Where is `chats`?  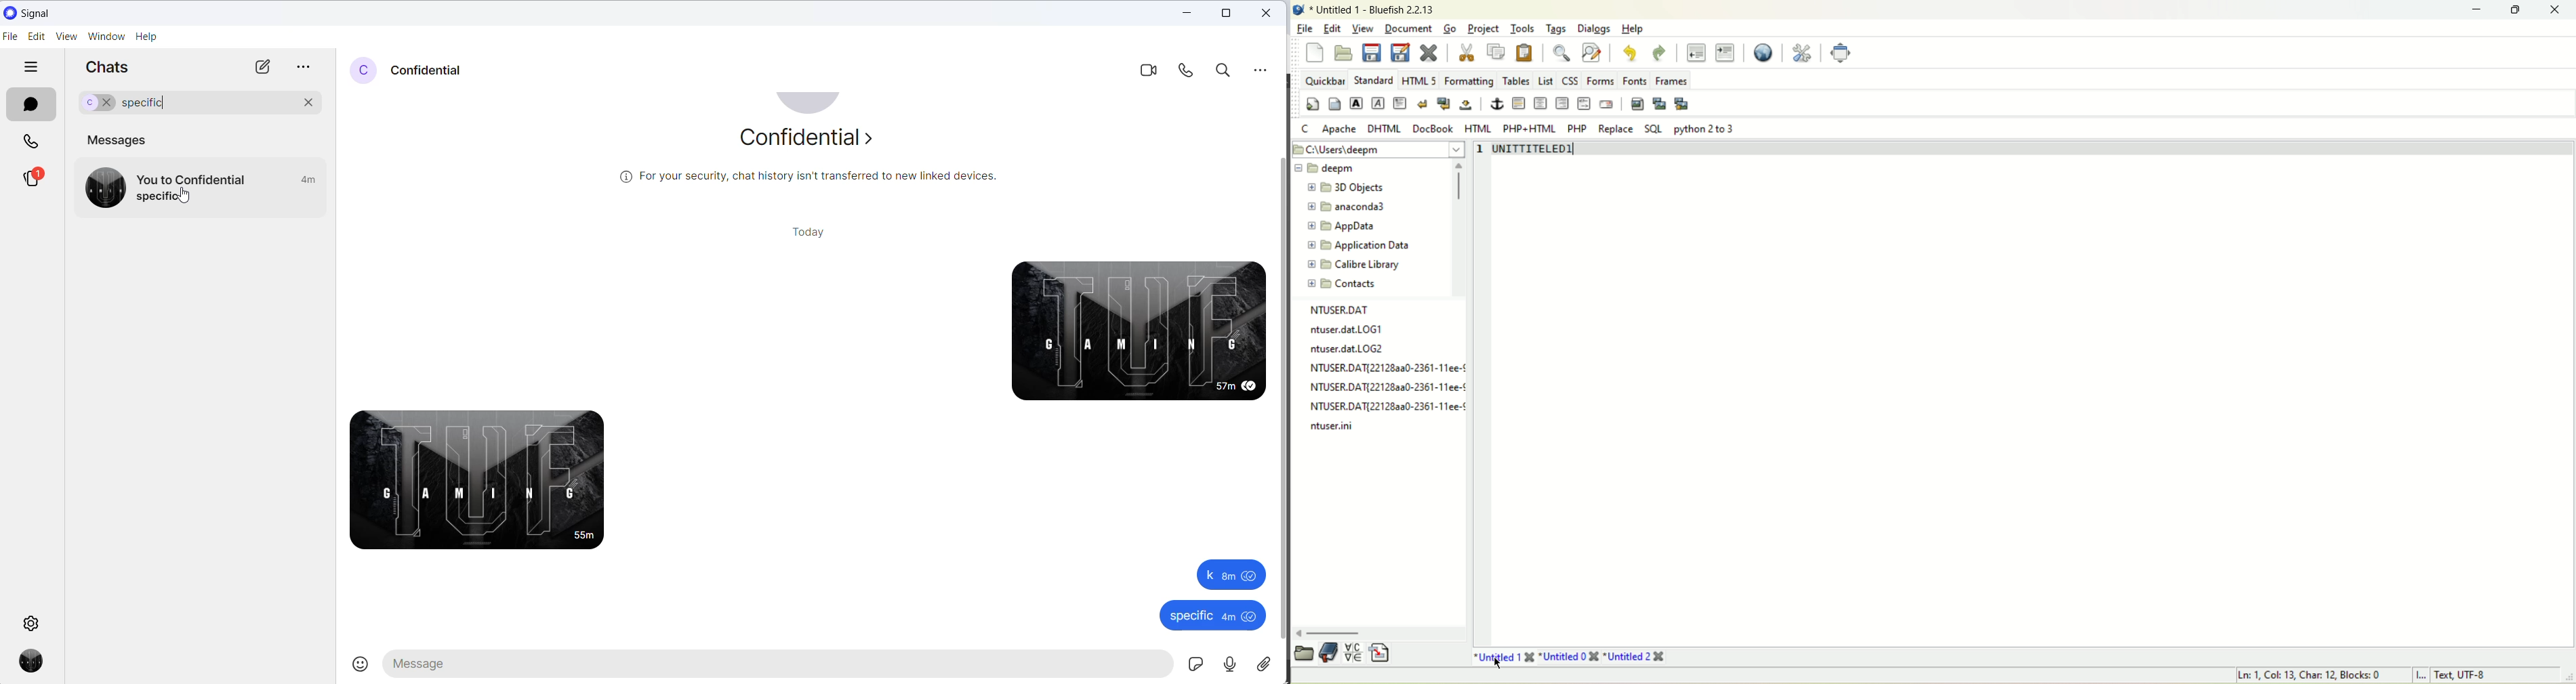 chats is located at coordinates (30, 104).